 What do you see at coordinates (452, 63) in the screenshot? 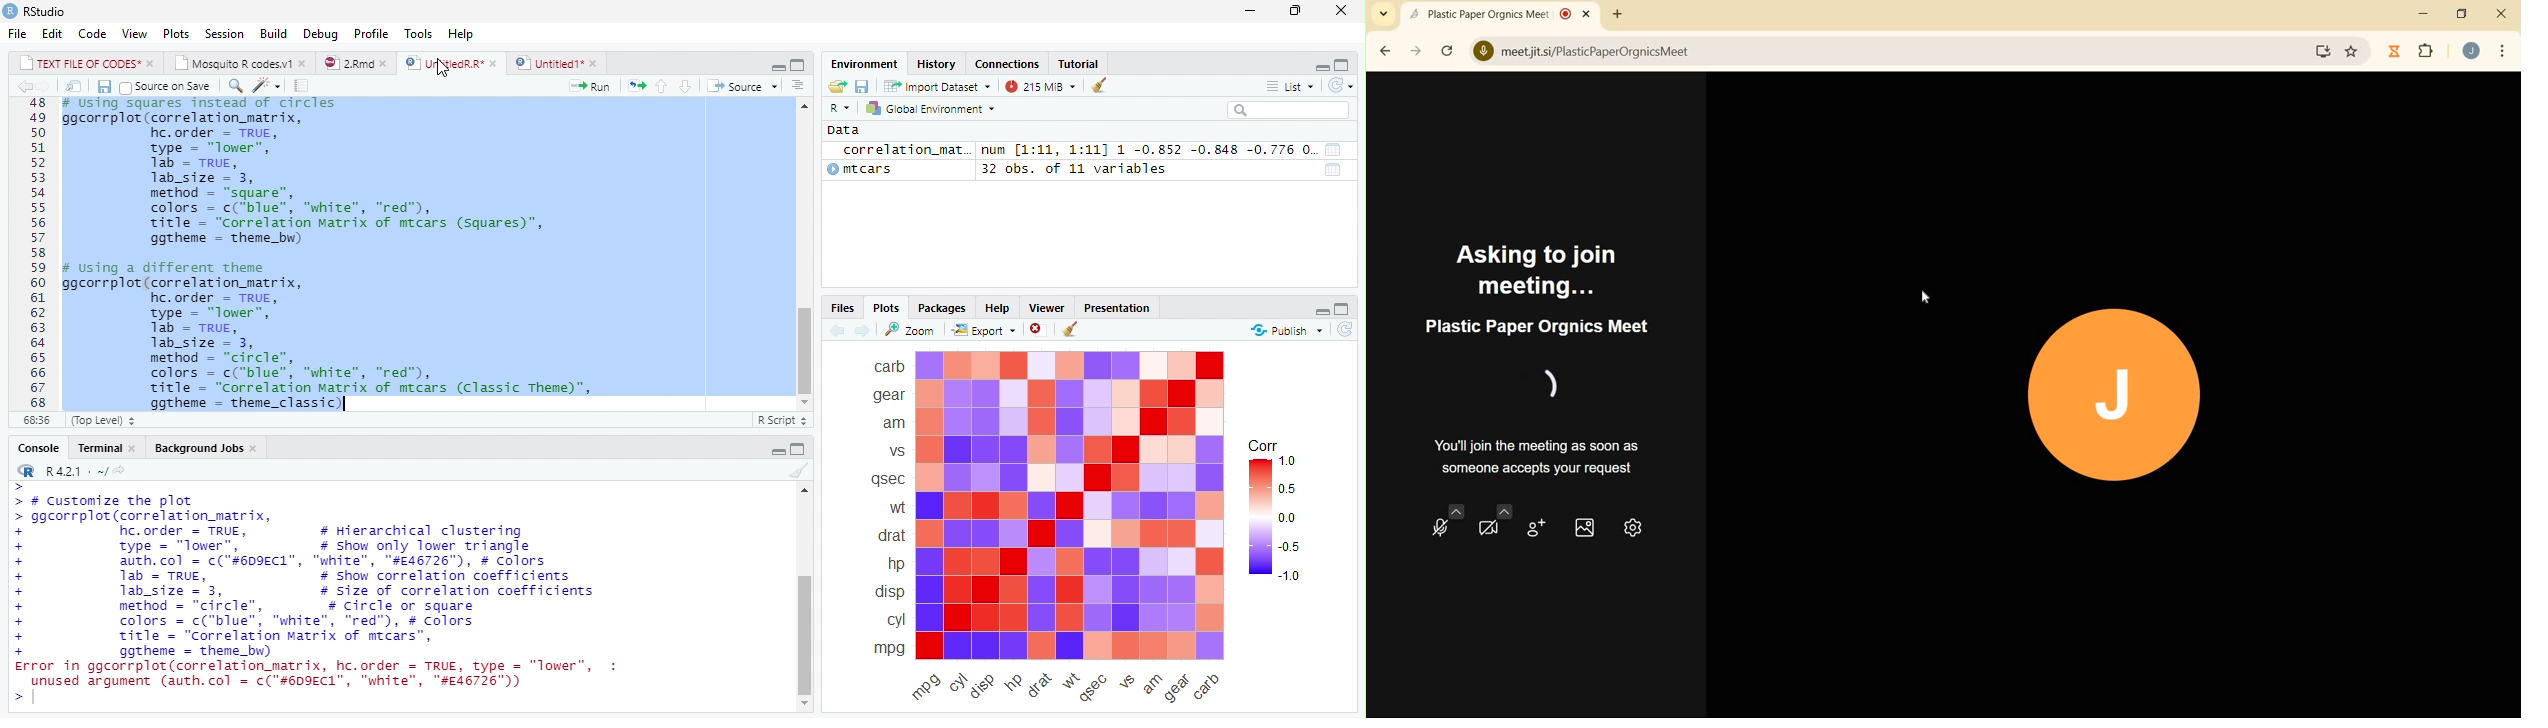
I see ` UntitiedR` at bounding box center [452, 63].